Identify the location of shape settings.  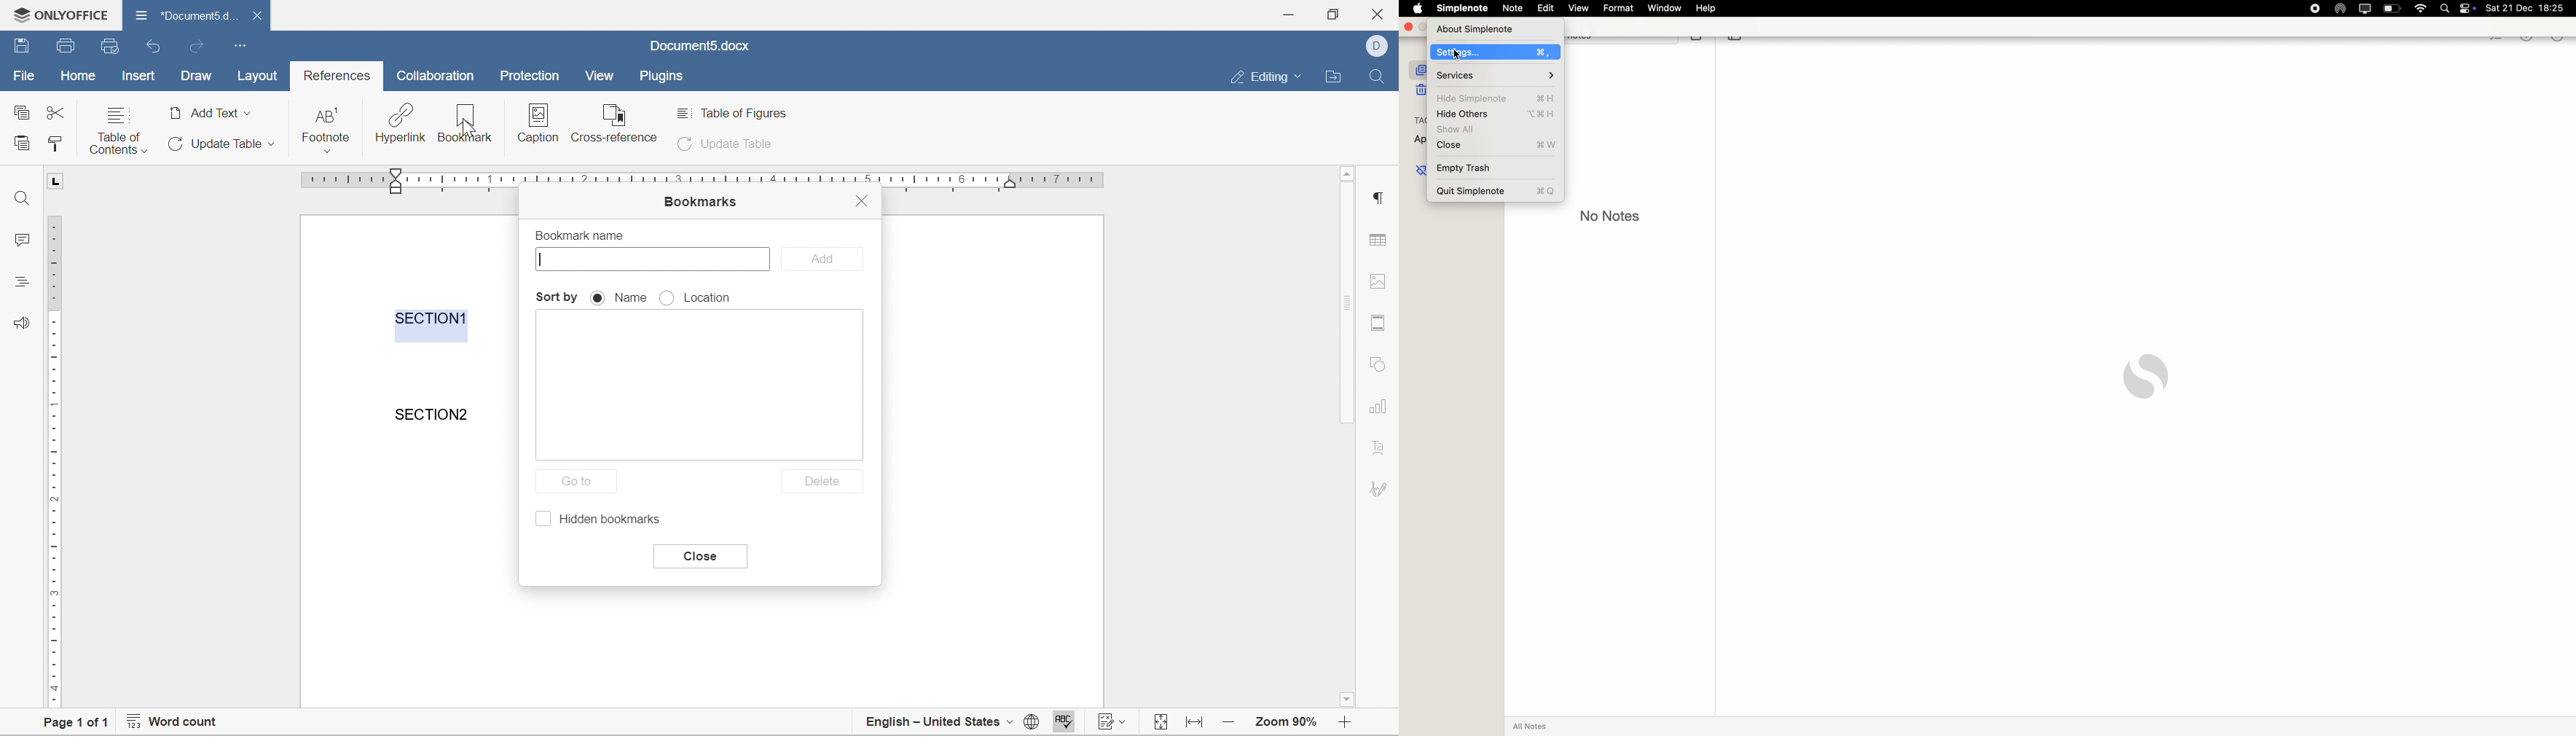
(1377, 364).